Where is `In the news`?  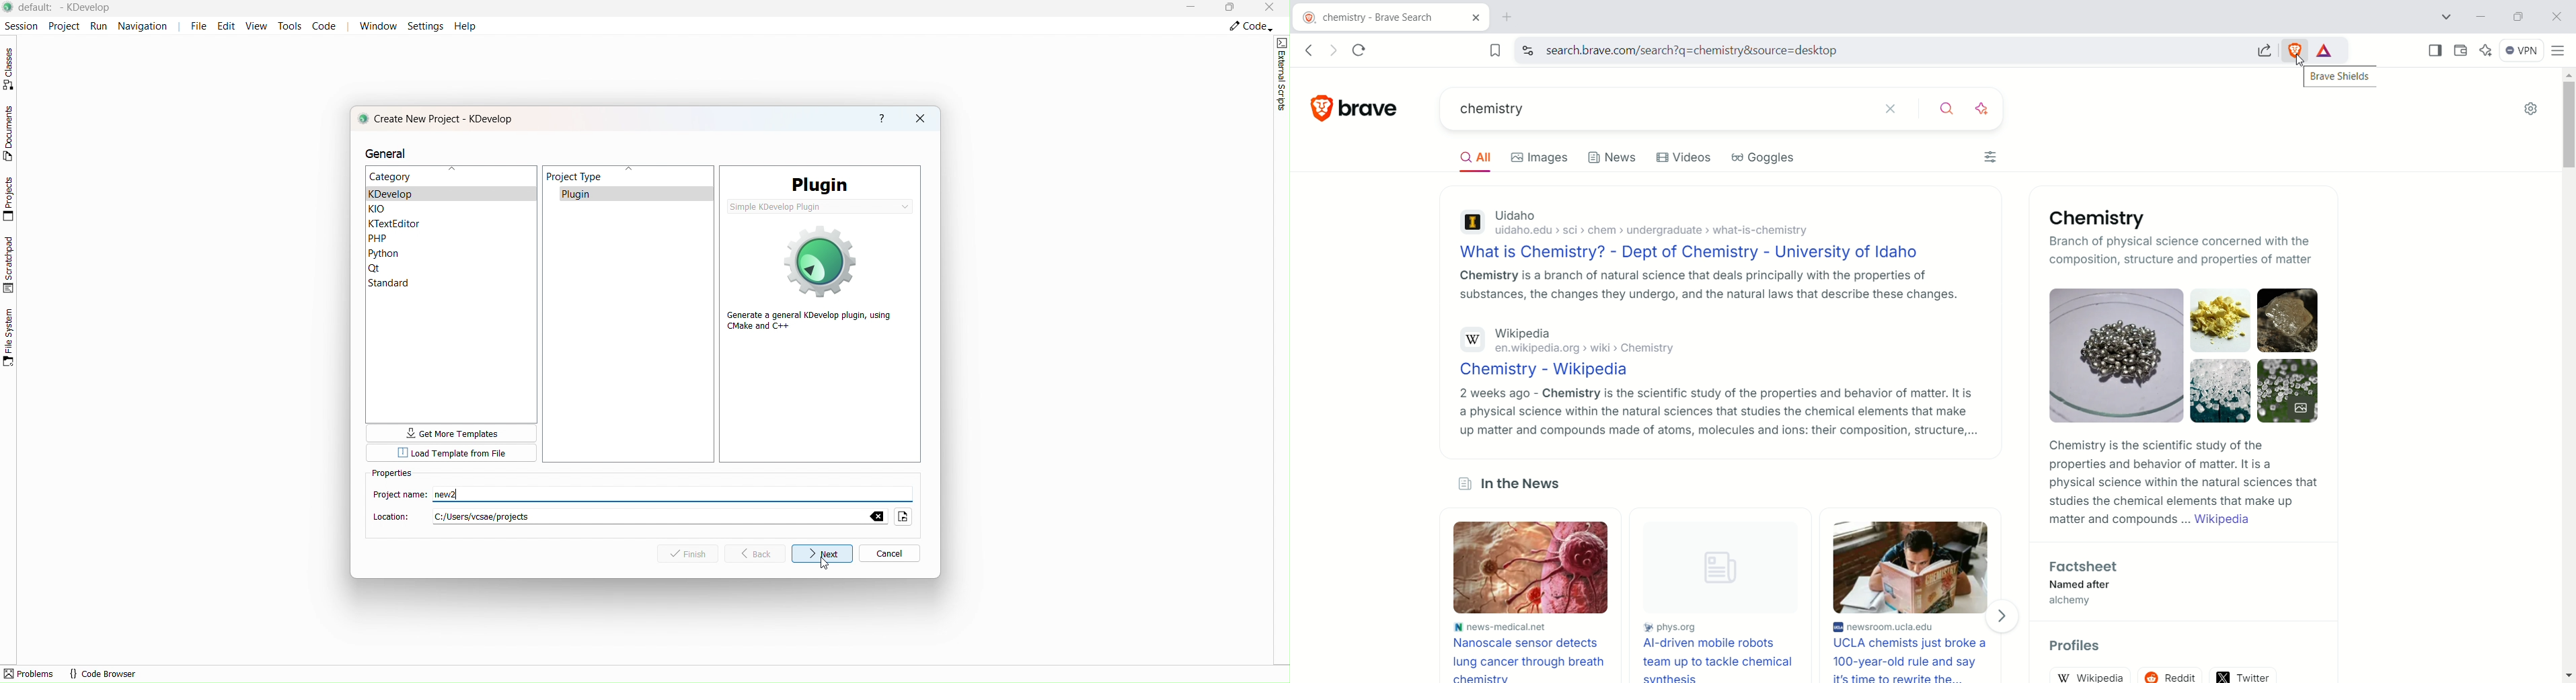
In the news is located at coordinates (1516, 484).